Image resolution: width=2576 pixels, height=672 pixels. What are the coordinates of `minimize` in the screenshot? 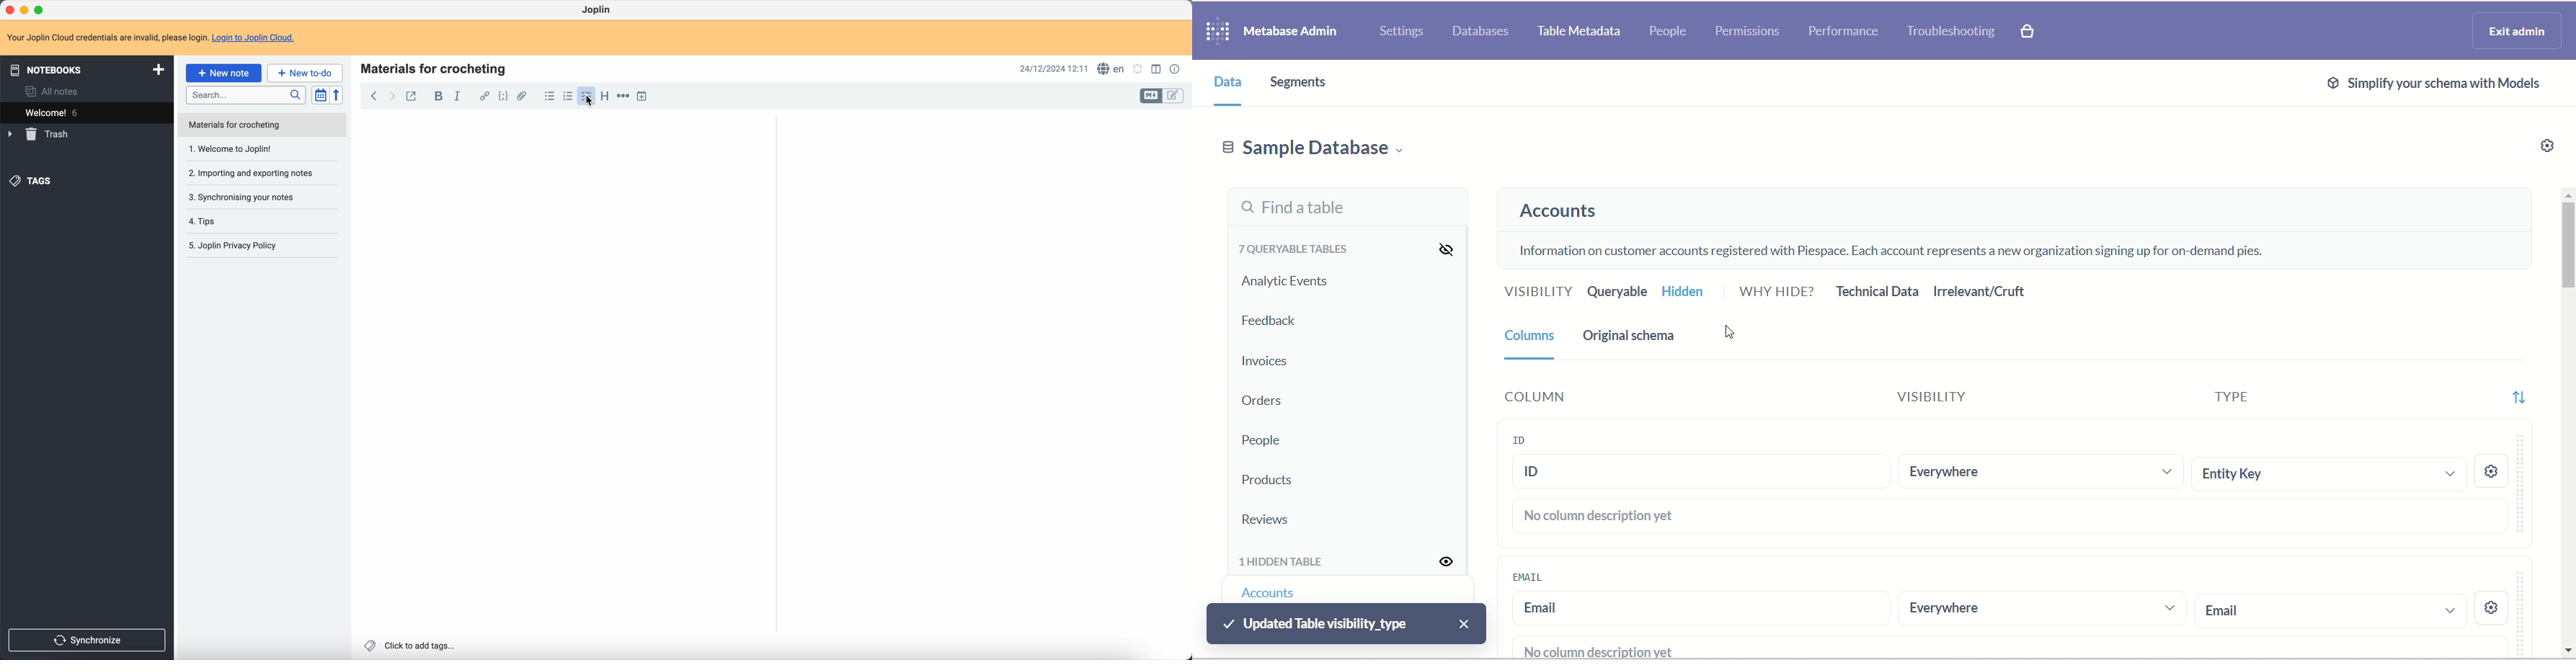 It's located at (26, 10).